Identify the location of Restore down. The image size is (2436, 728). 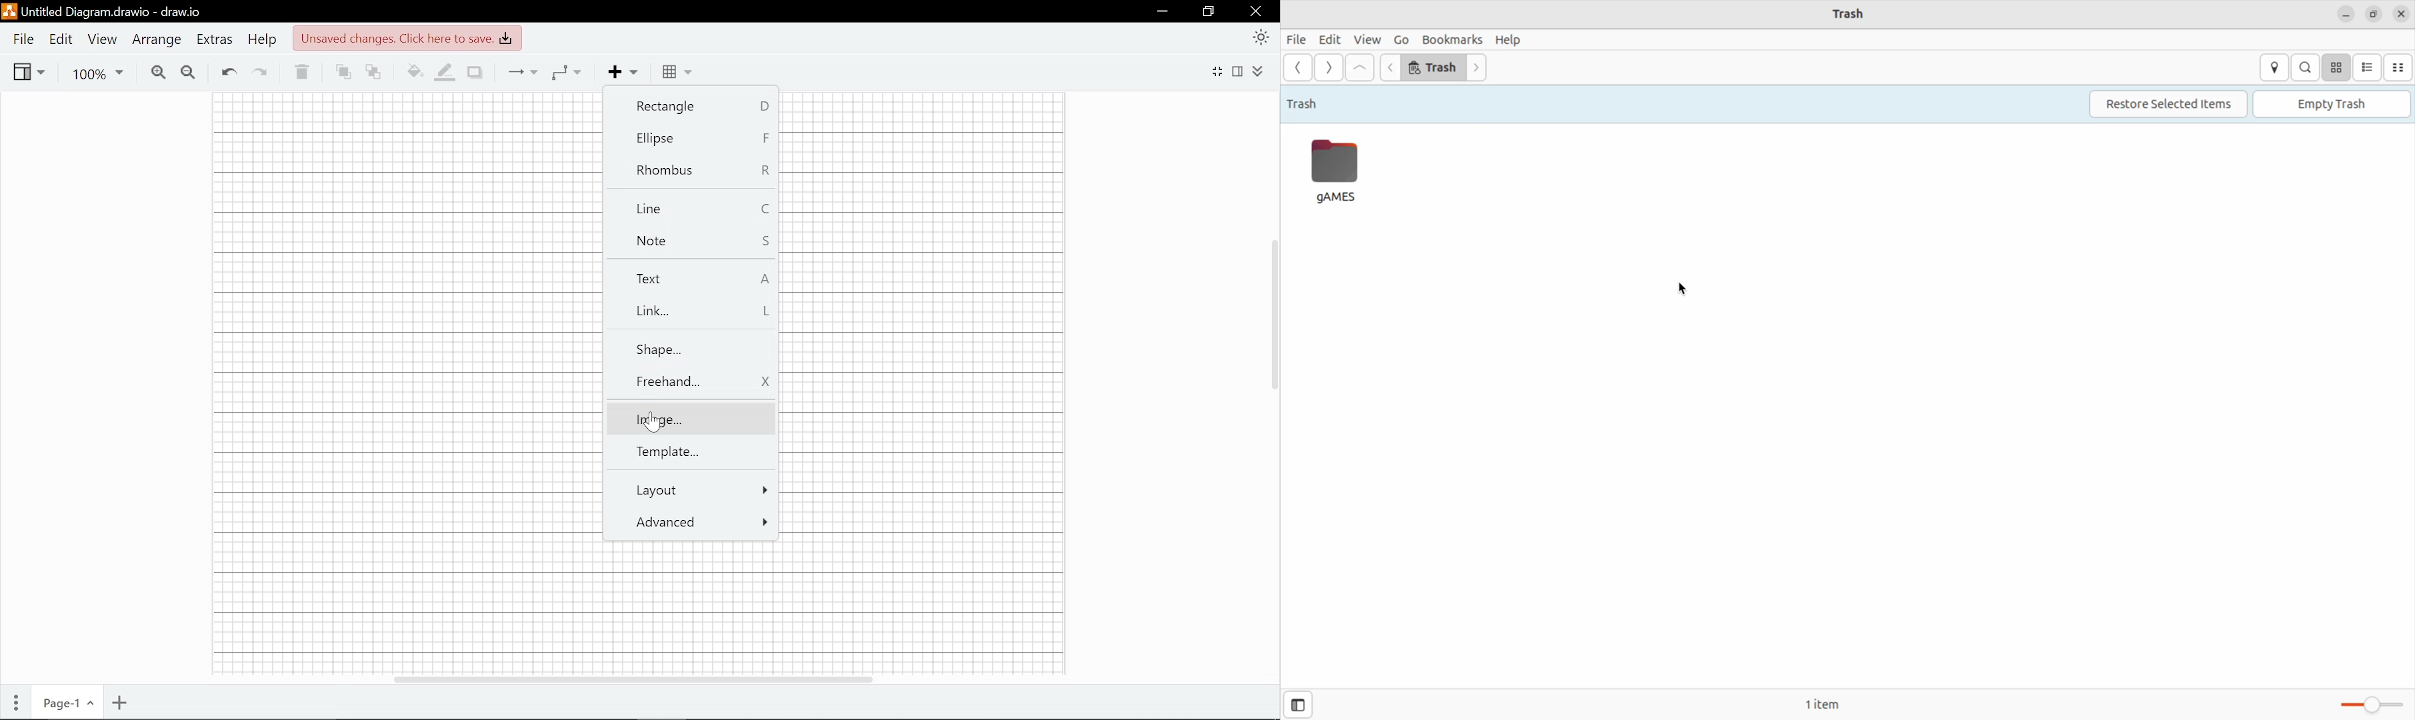
(1209, 12).